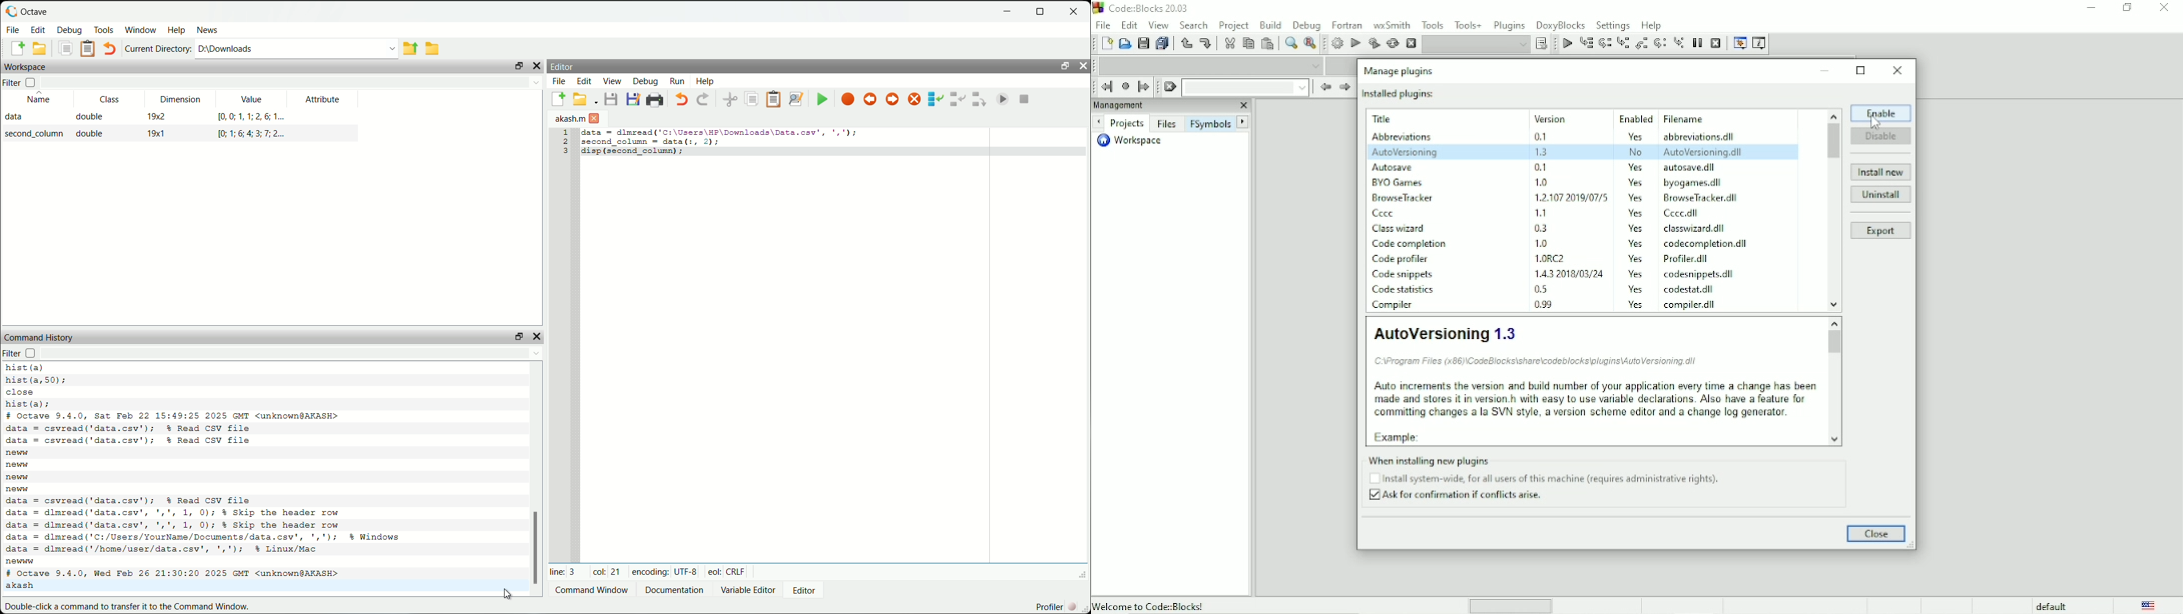 The height and width of the screenshot is (616, 2184). I want to click on Edit, so click(1130, 25).